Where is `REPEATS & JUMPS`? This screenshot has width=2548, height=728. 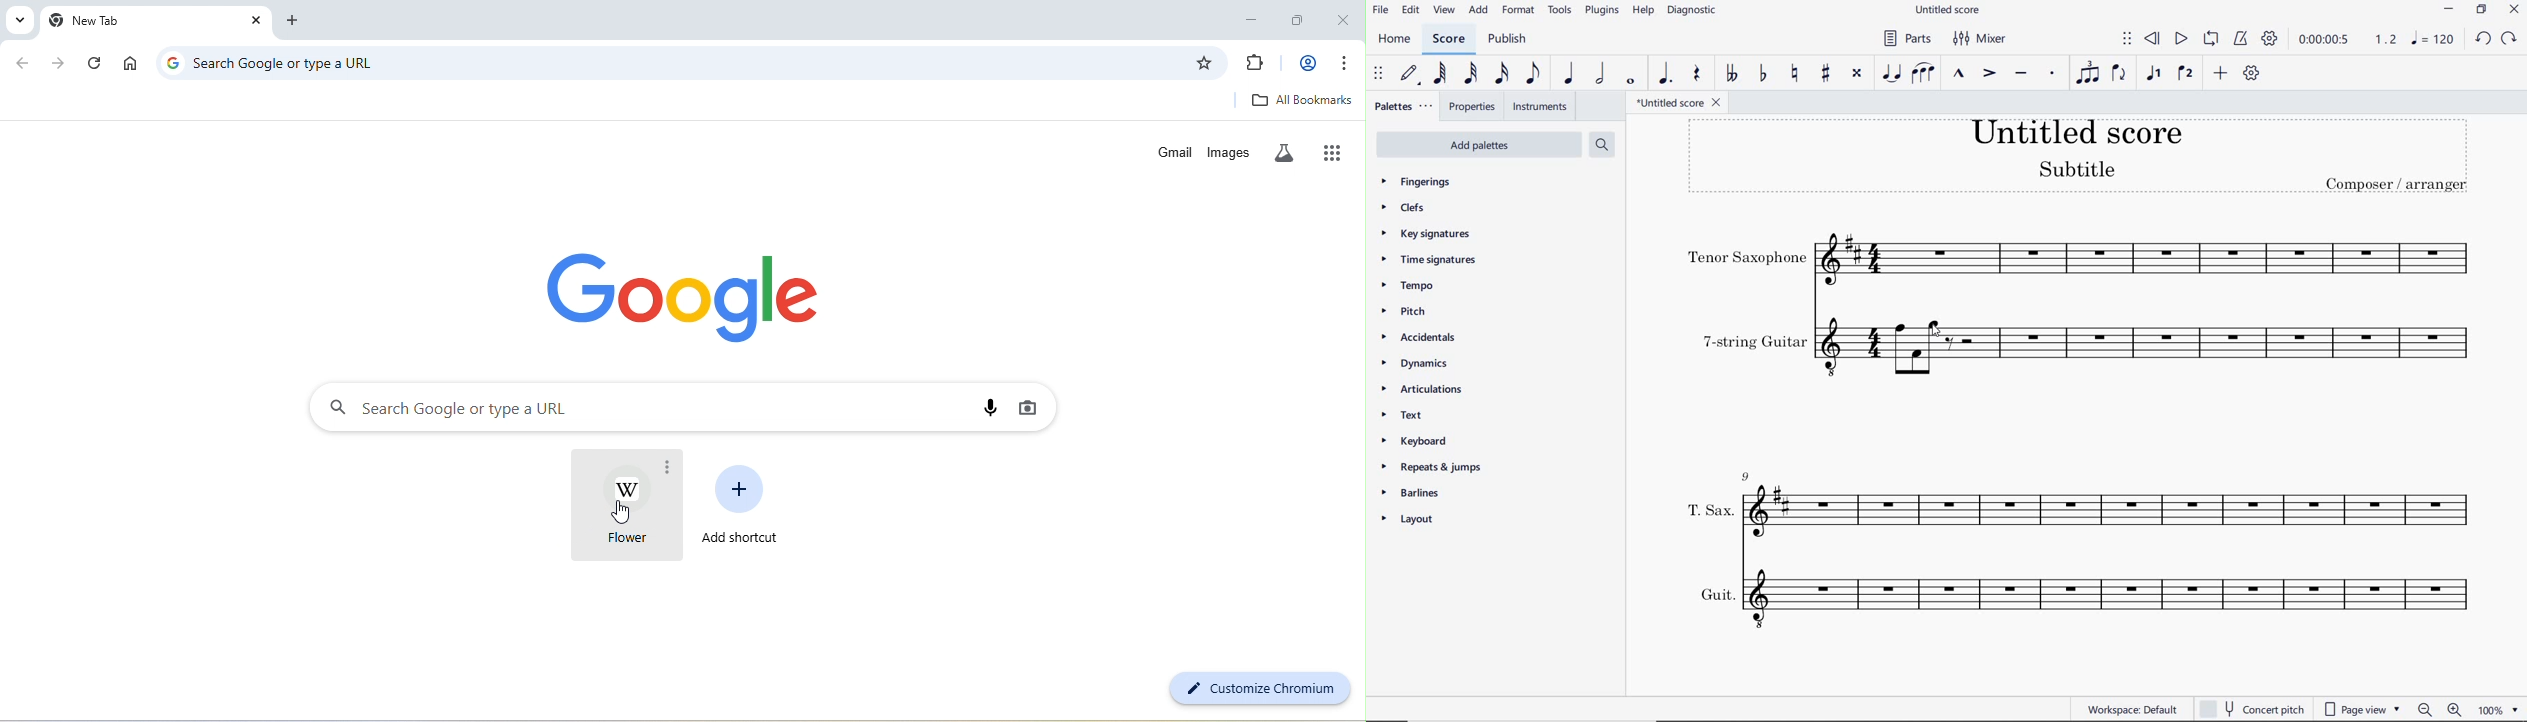 REPEATS & JUMPS is located at coordinates (1433, 468).